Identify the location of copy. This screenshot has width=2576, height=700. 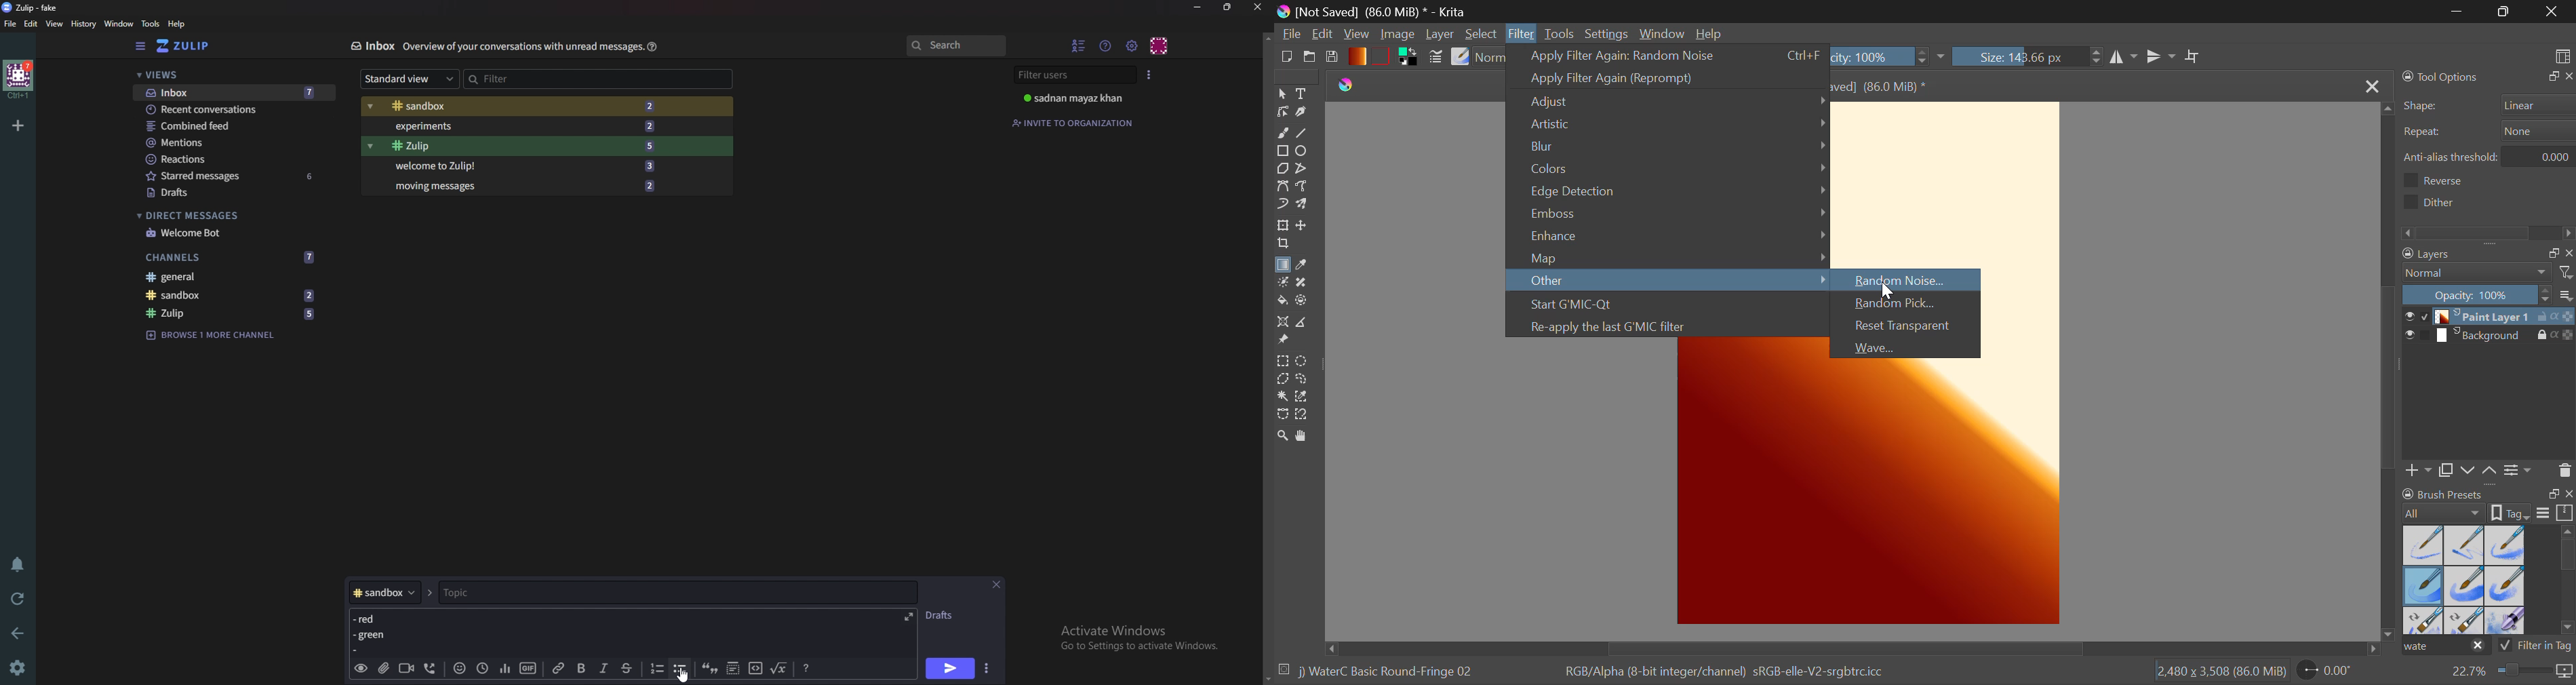
(2445, 471).